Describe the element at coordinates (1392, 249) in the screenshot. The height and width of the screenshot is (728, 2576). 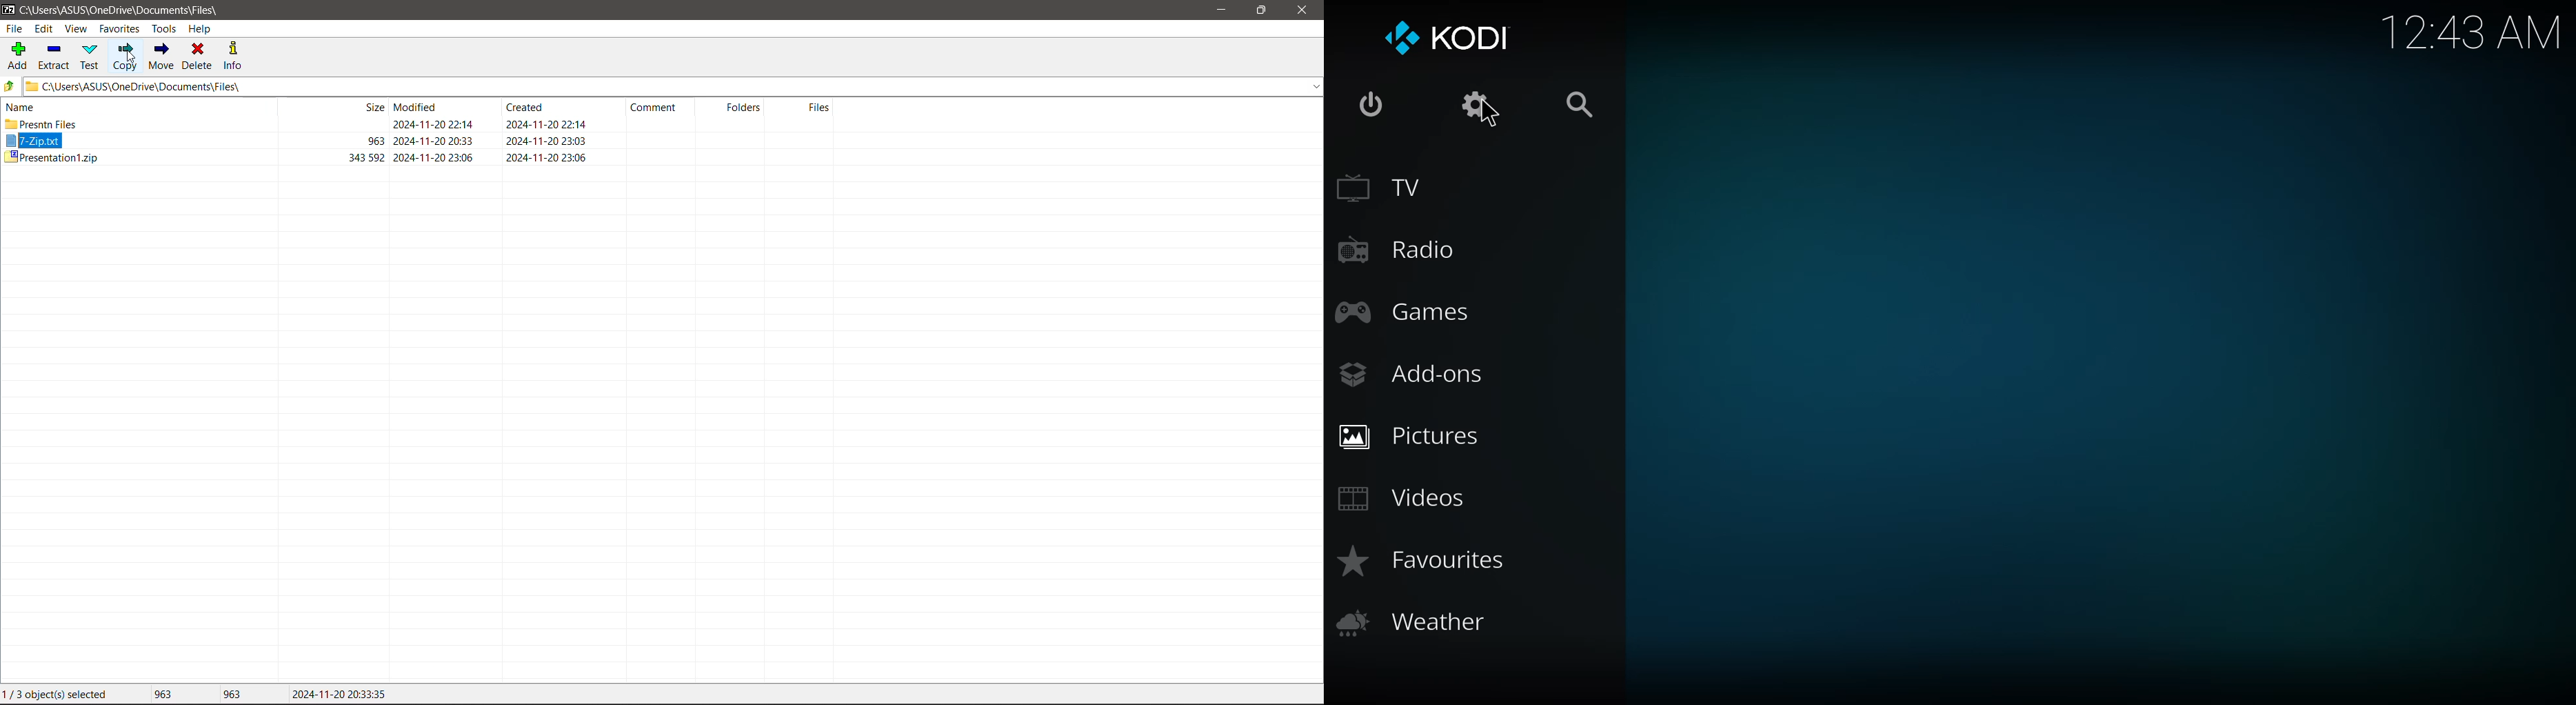
I see `radio` at that location.